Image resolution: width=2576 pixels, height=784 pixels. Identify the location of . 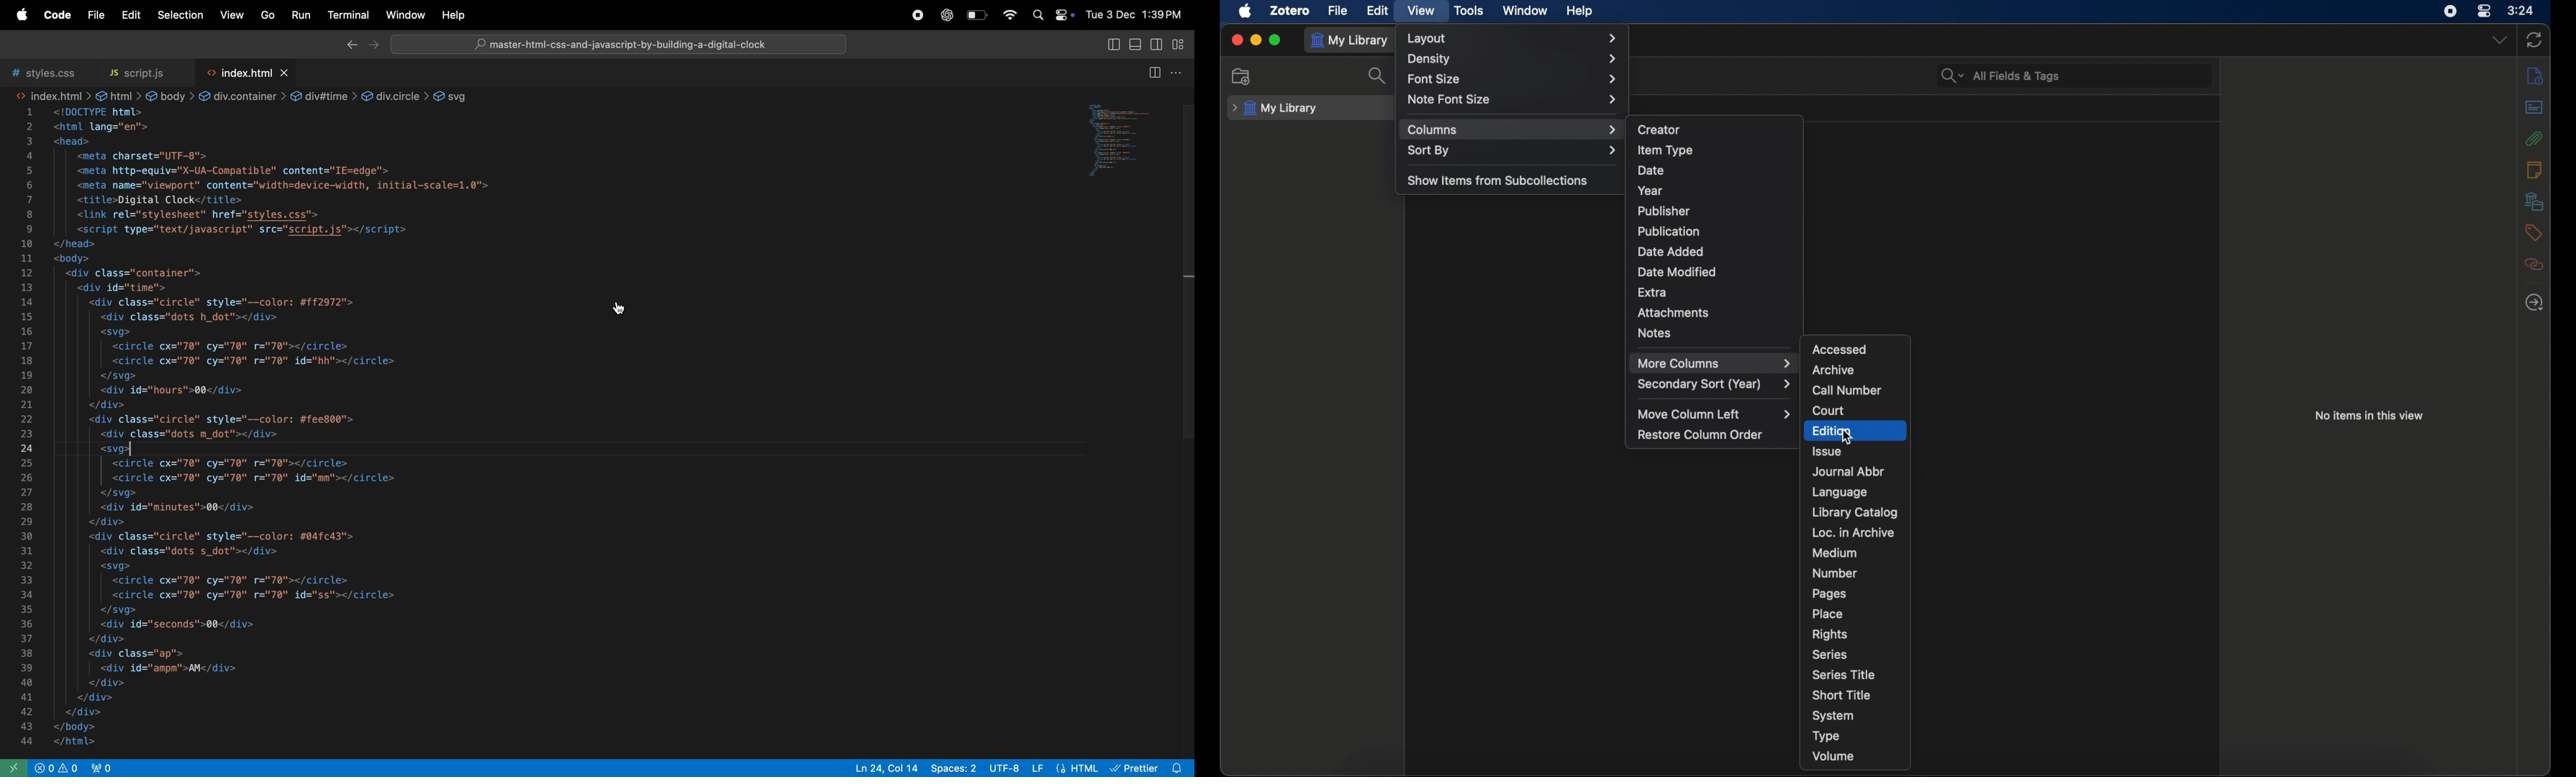
(243, 68).